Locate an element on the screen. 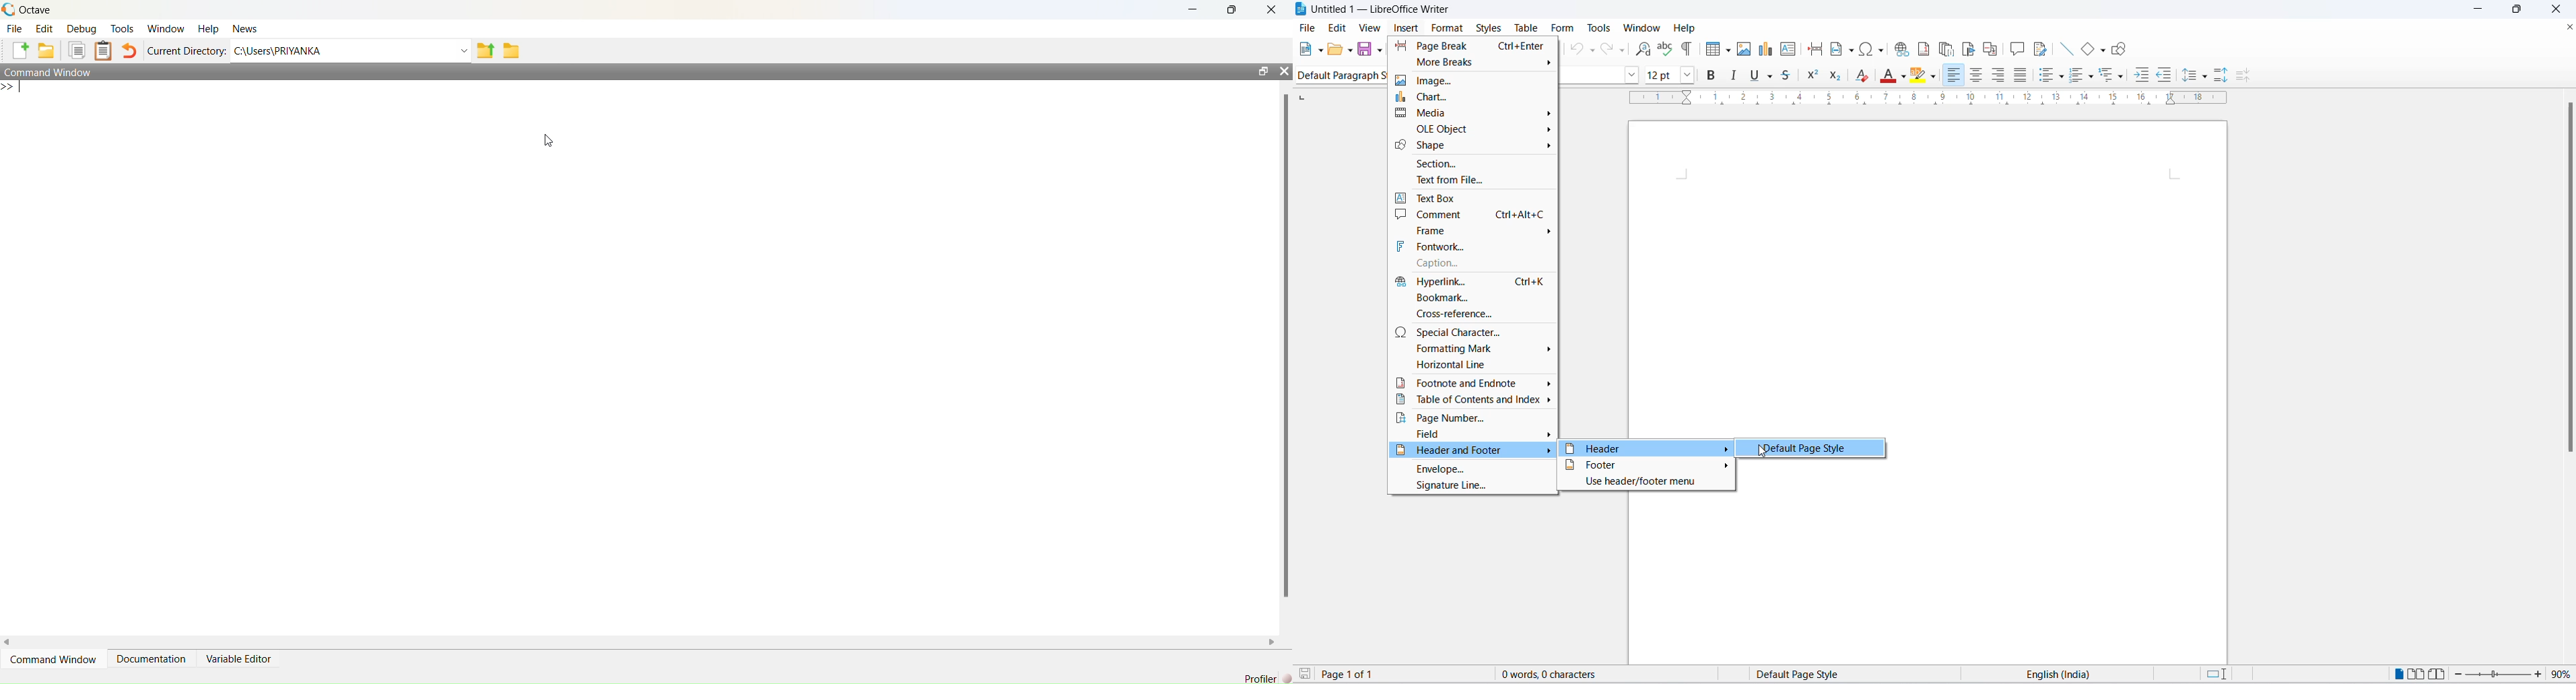 This screenshot has height=700, width=2576. decrease indent is located at coordinates (2166, 75).